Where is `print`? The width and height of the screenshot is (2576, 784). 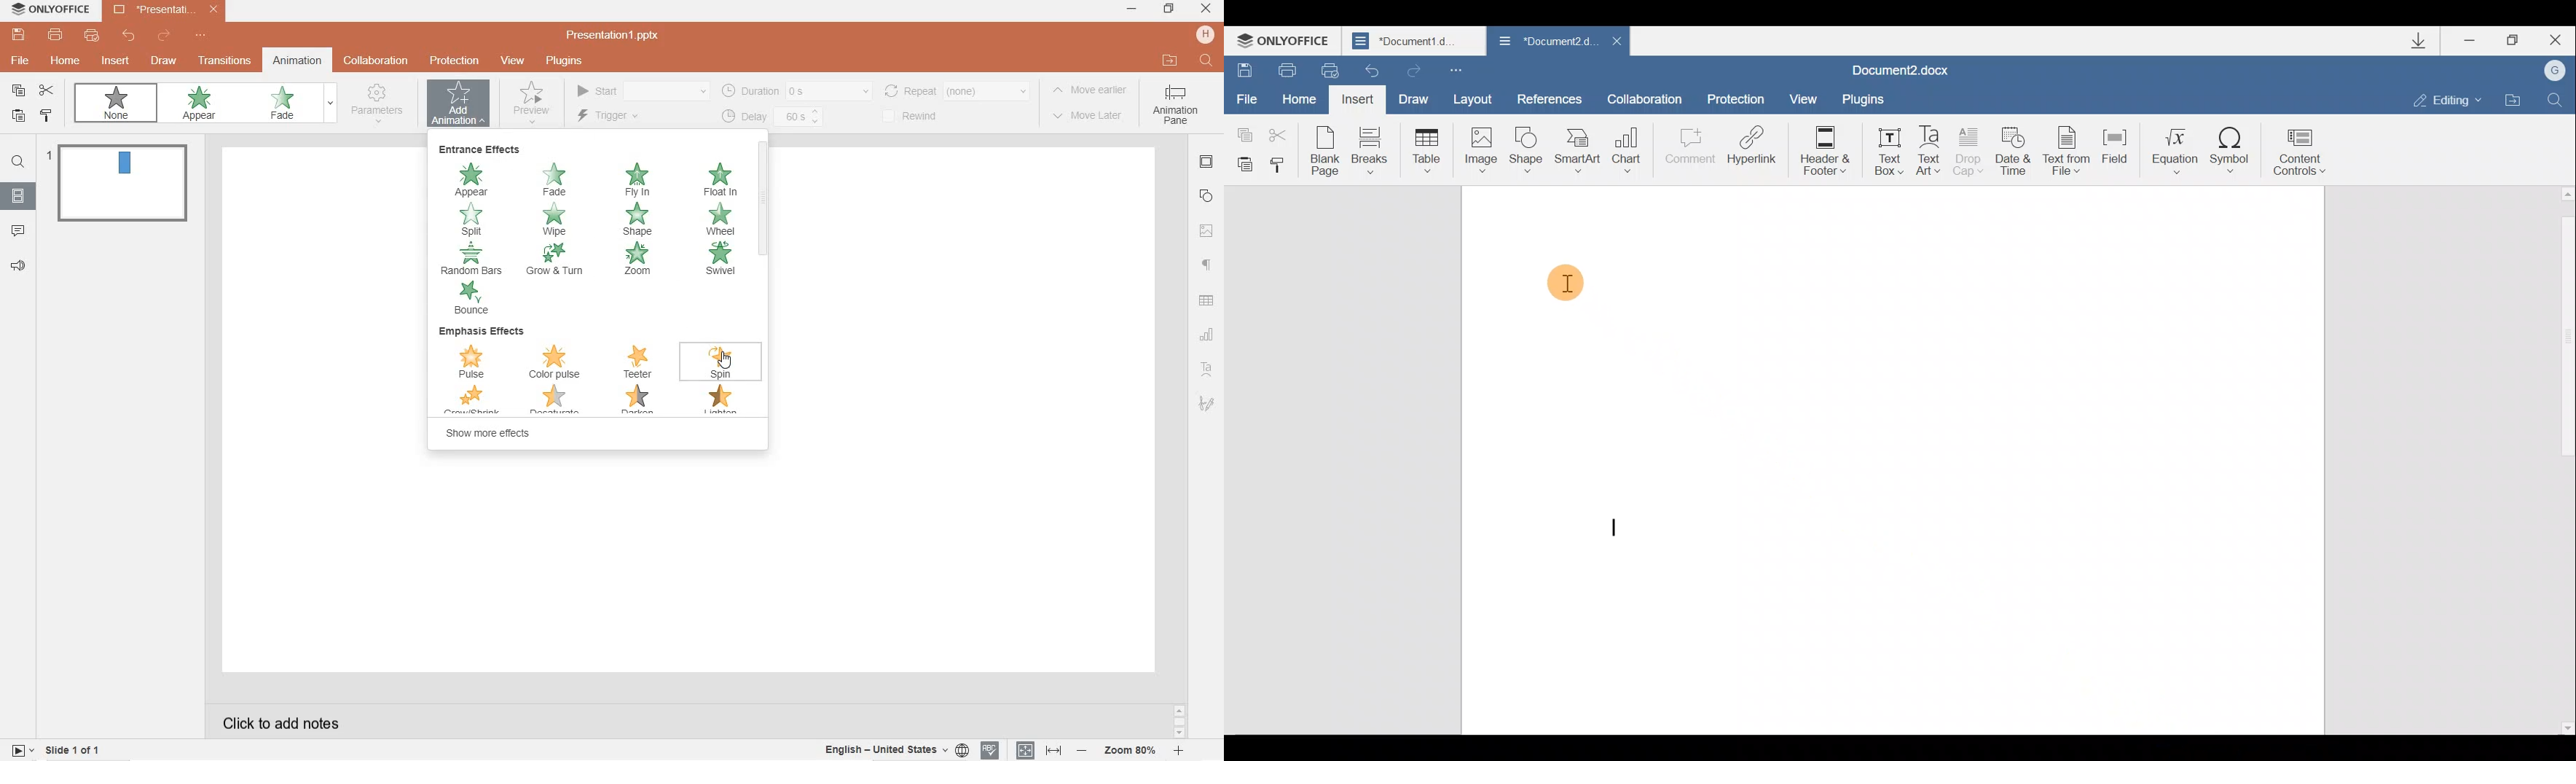 print is located at coordinates (56, 35).